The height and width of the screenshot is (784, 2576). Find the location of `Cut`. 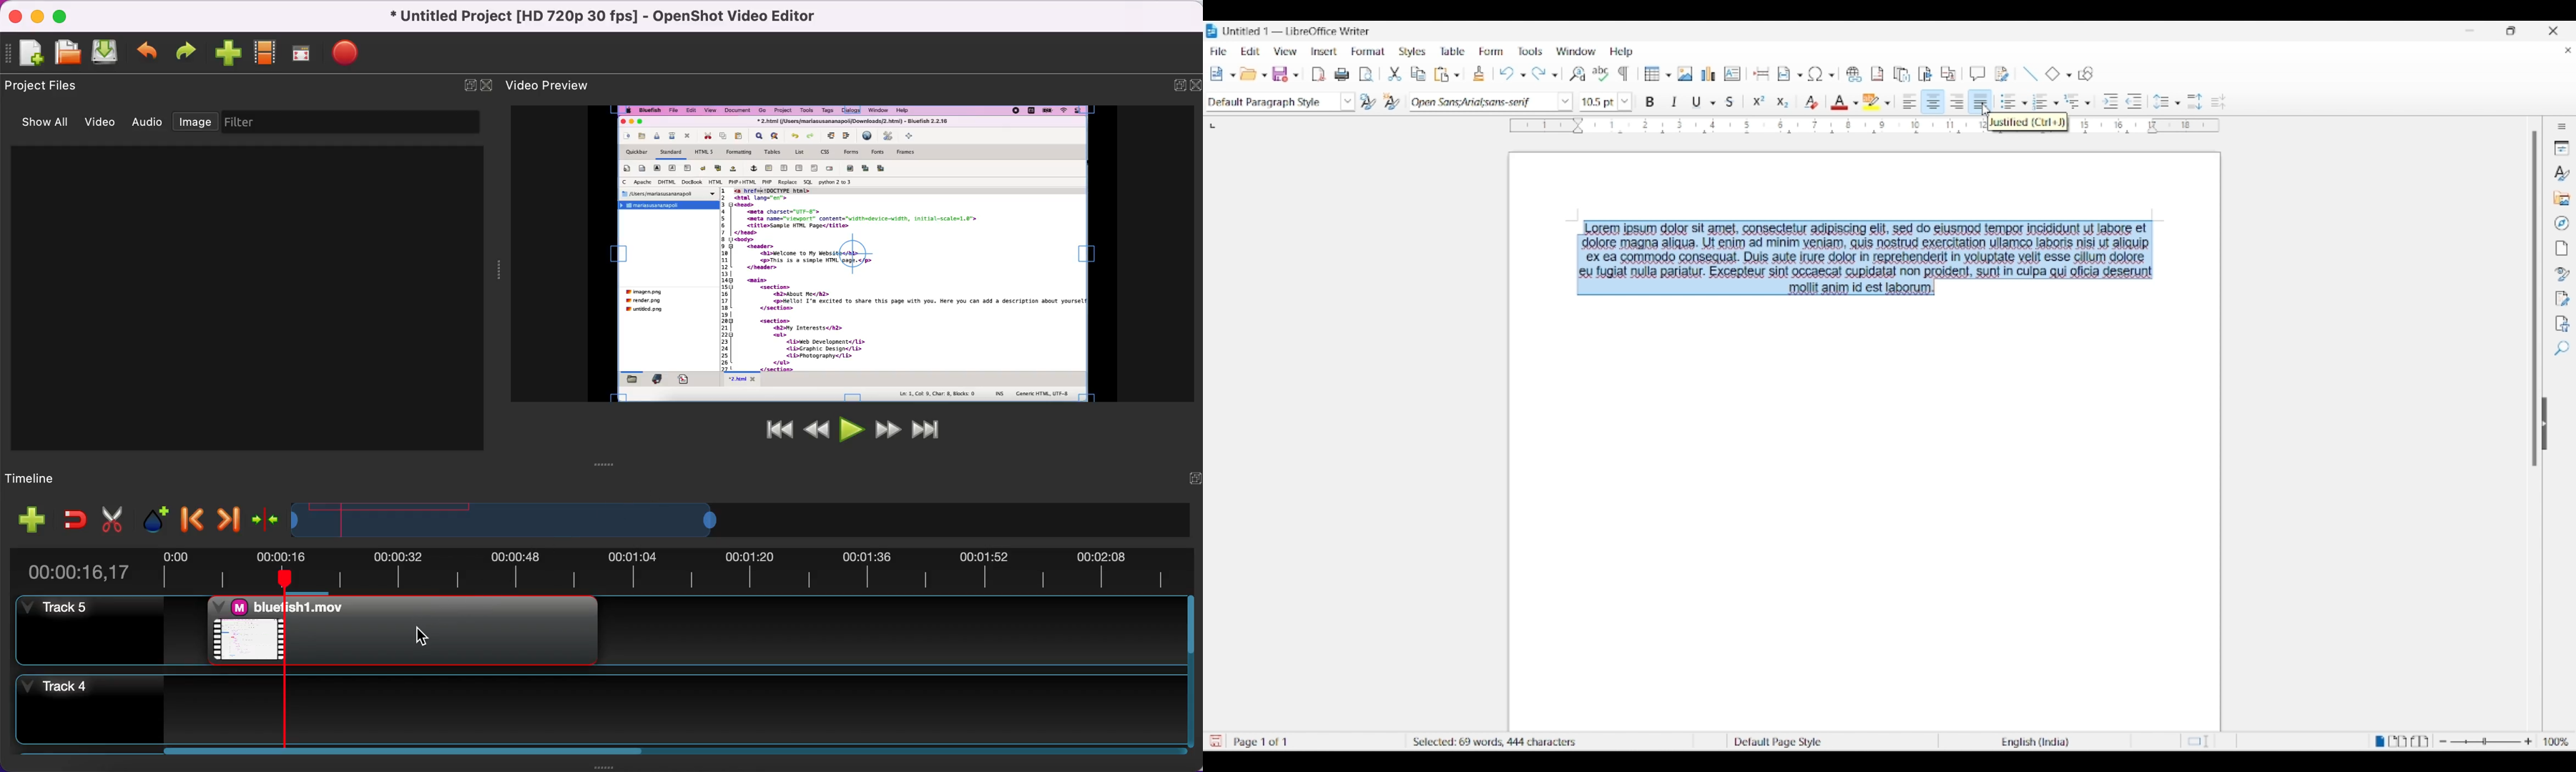

Cut is located at coordinates (1395, 74).